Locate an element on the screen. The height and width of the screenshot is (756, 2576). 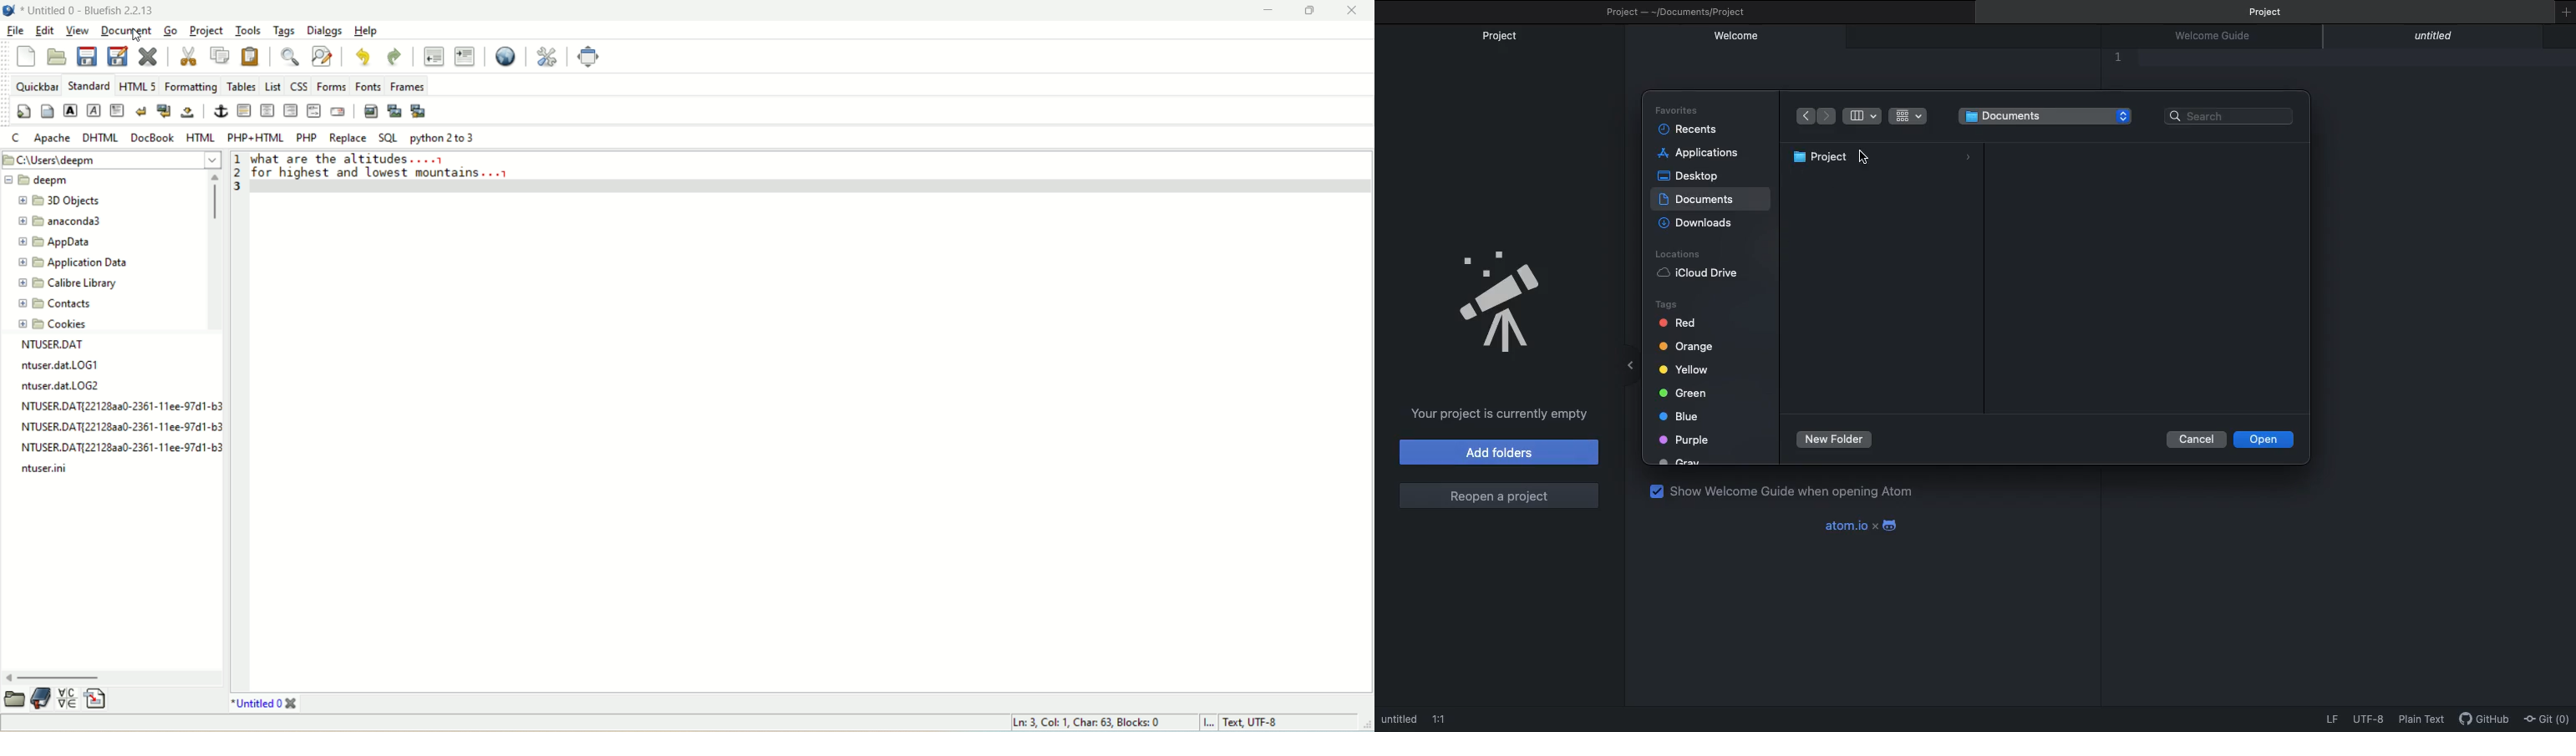
save current file is located at coordinates (89, 56).